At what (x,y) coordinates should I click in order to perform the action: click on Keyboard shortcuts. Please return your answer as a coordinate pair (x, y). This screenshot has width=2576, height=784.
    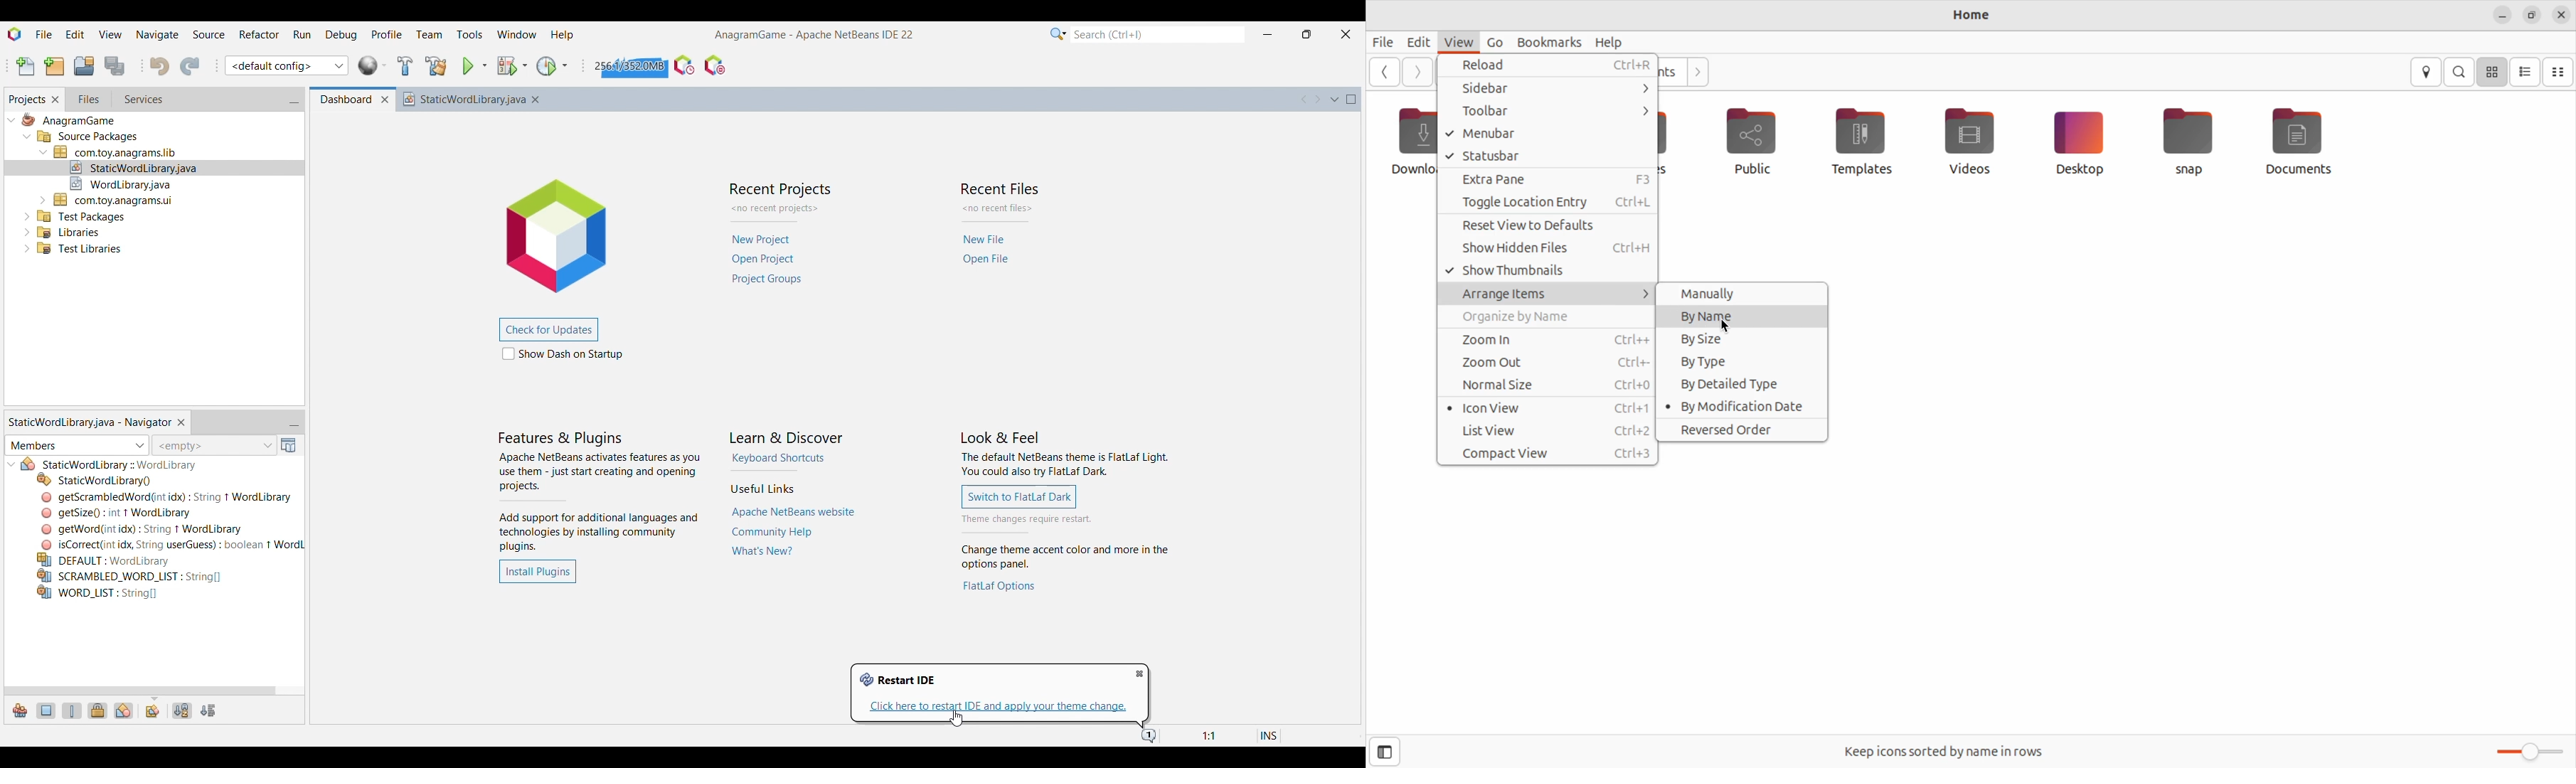
    Looking at the image, I should click on (779, 458).